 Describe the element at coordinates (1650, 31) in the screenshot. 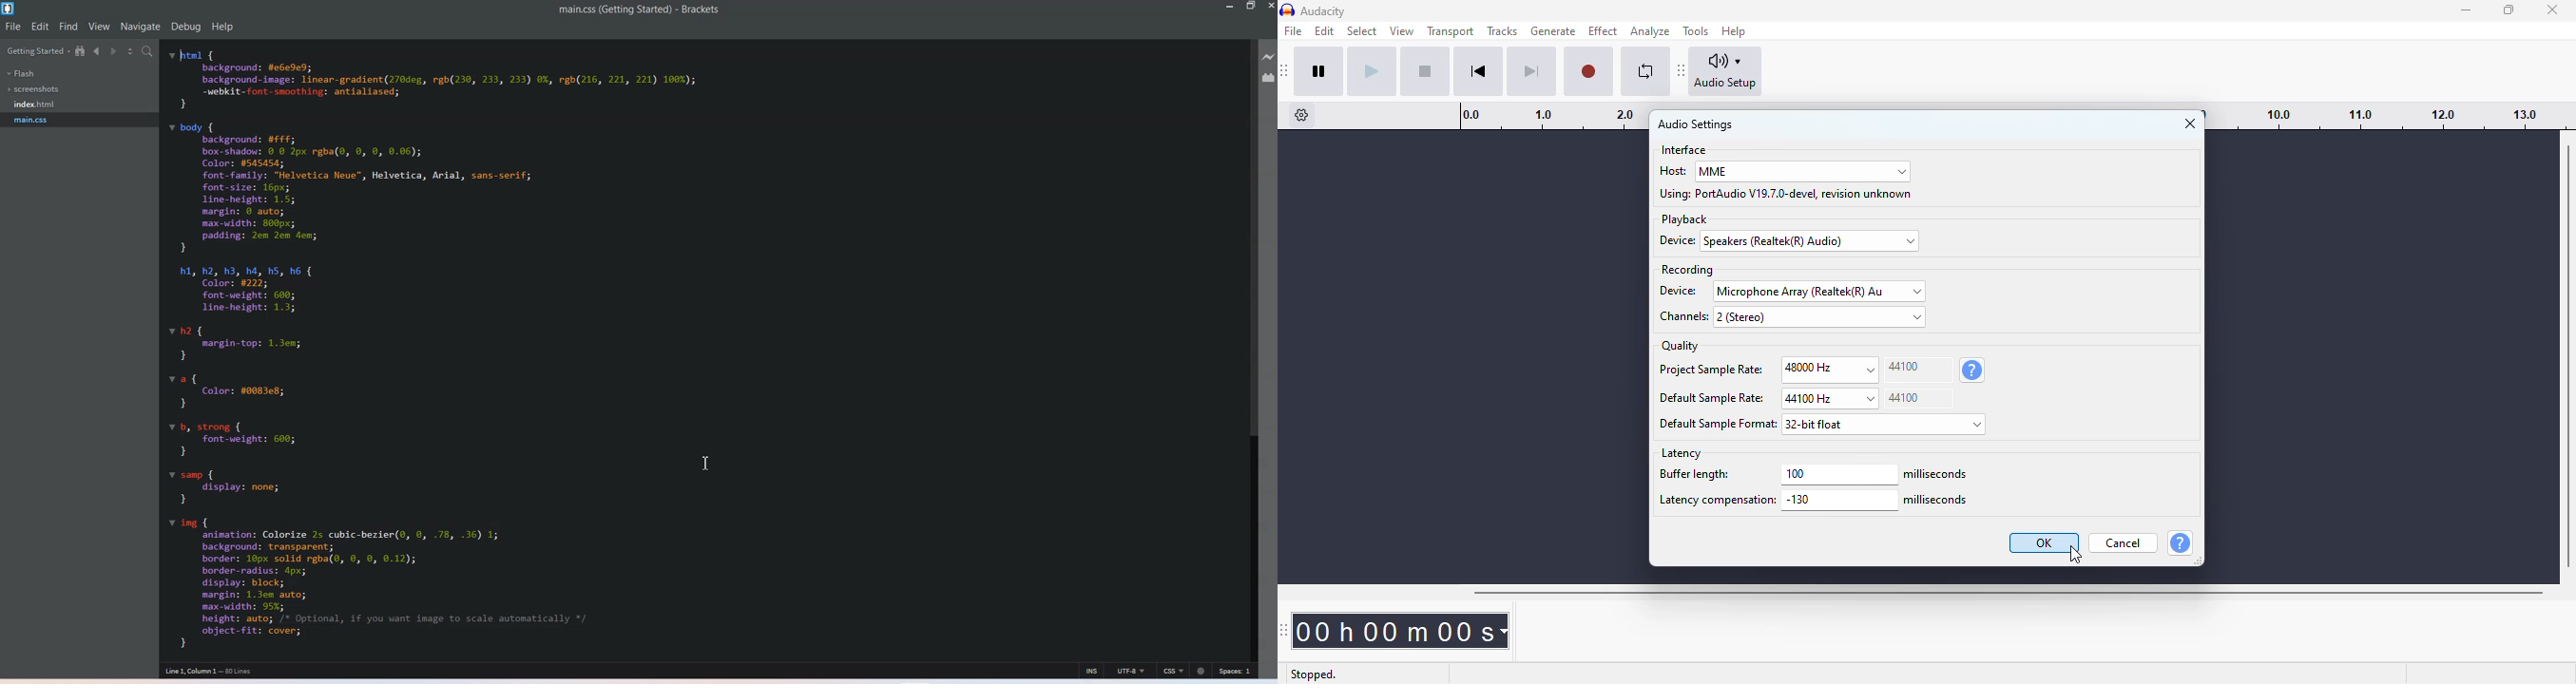

I see `analyze` at that location.